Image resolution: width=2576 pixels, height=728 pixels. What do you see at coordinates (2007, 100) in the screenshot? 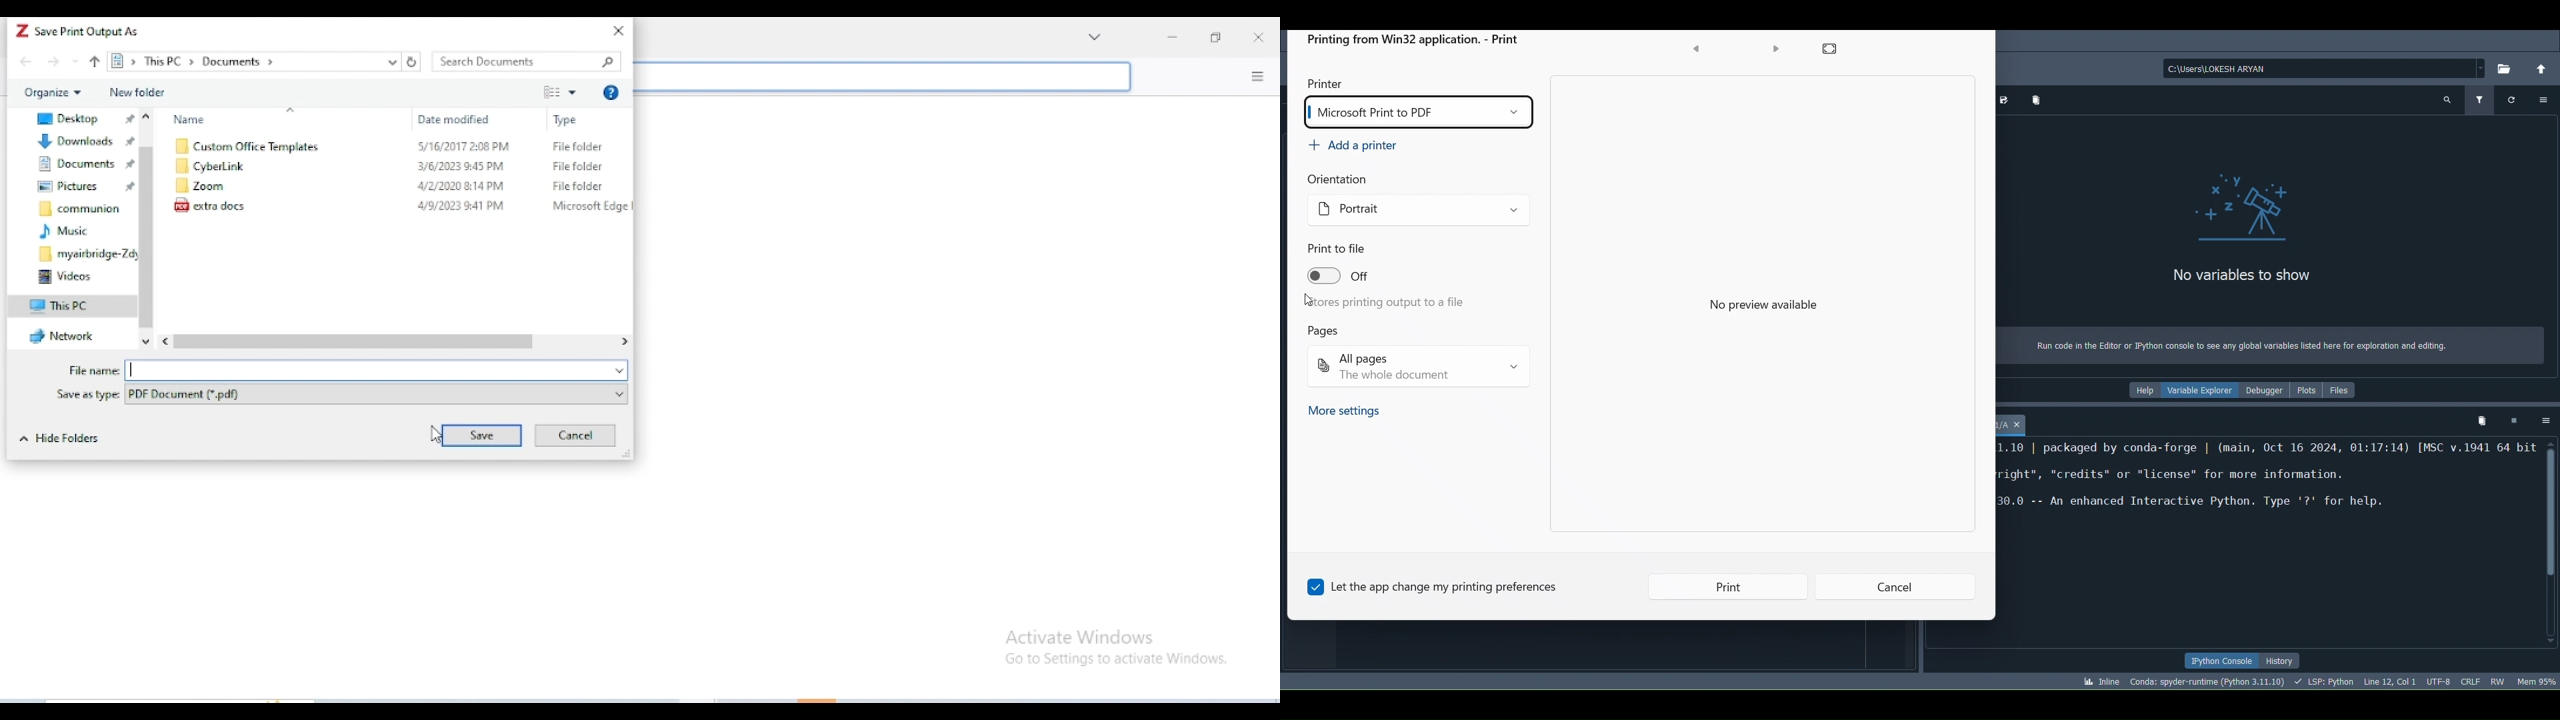
I see `Save data as` at bounding box center [2007, 100].